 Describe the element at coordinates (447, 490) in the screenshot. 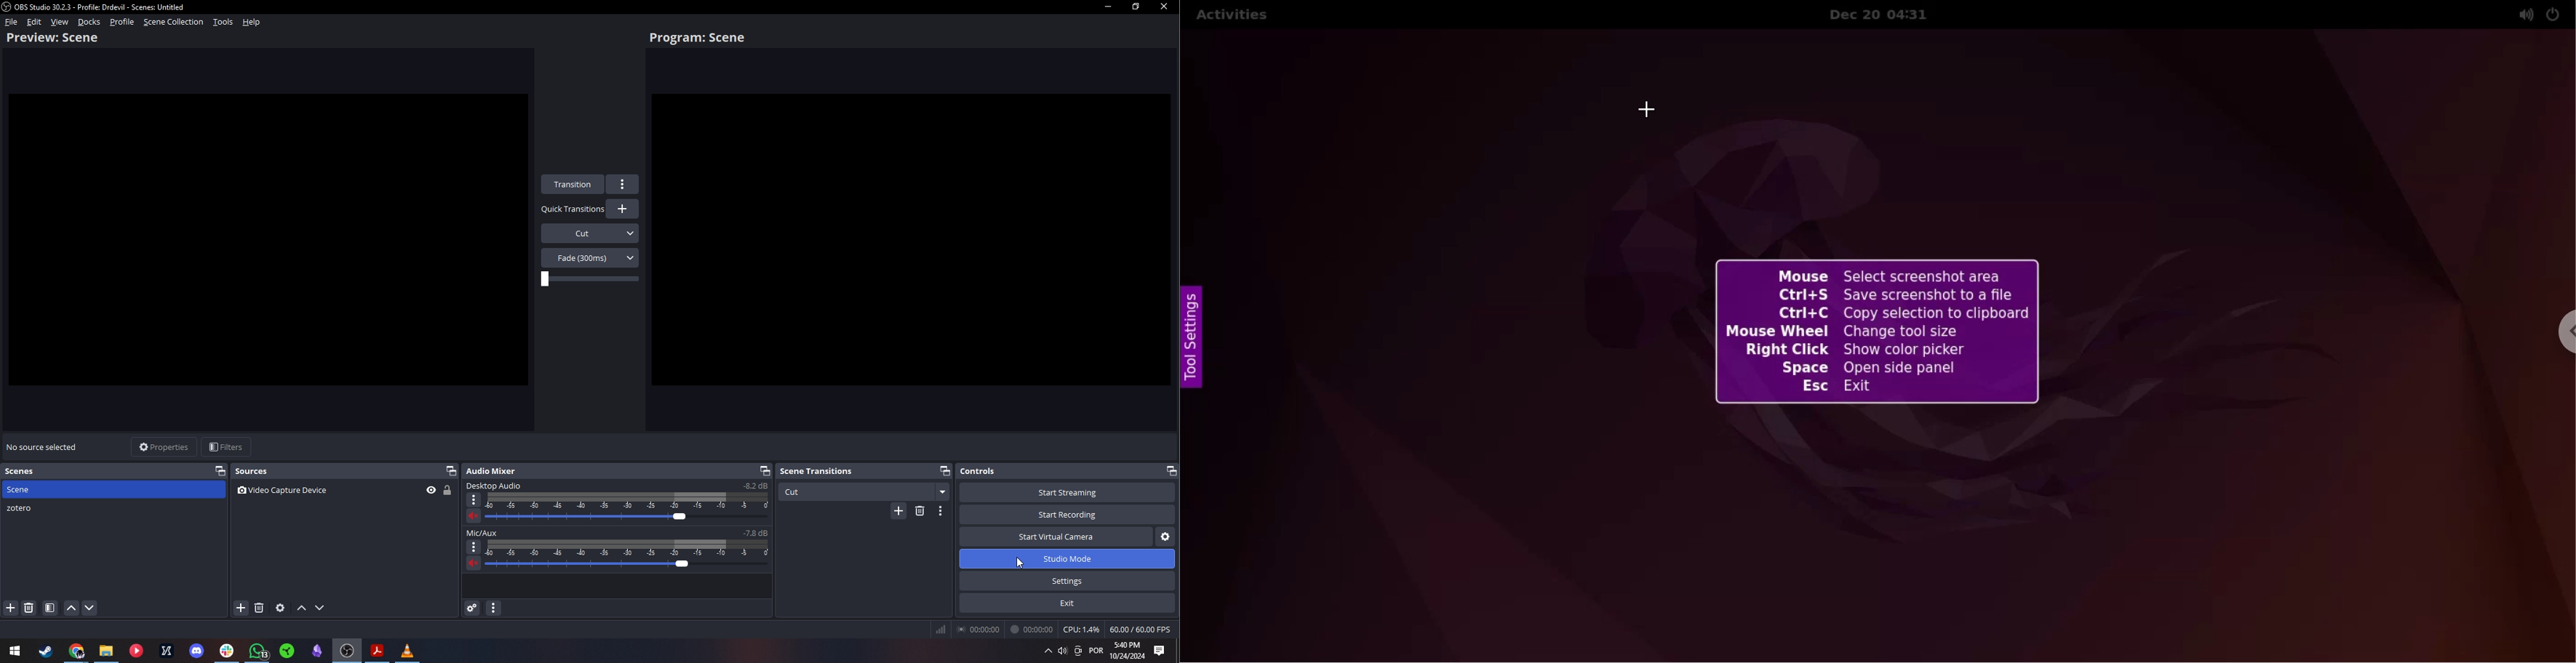

I see `Source 1 lock` at that location.